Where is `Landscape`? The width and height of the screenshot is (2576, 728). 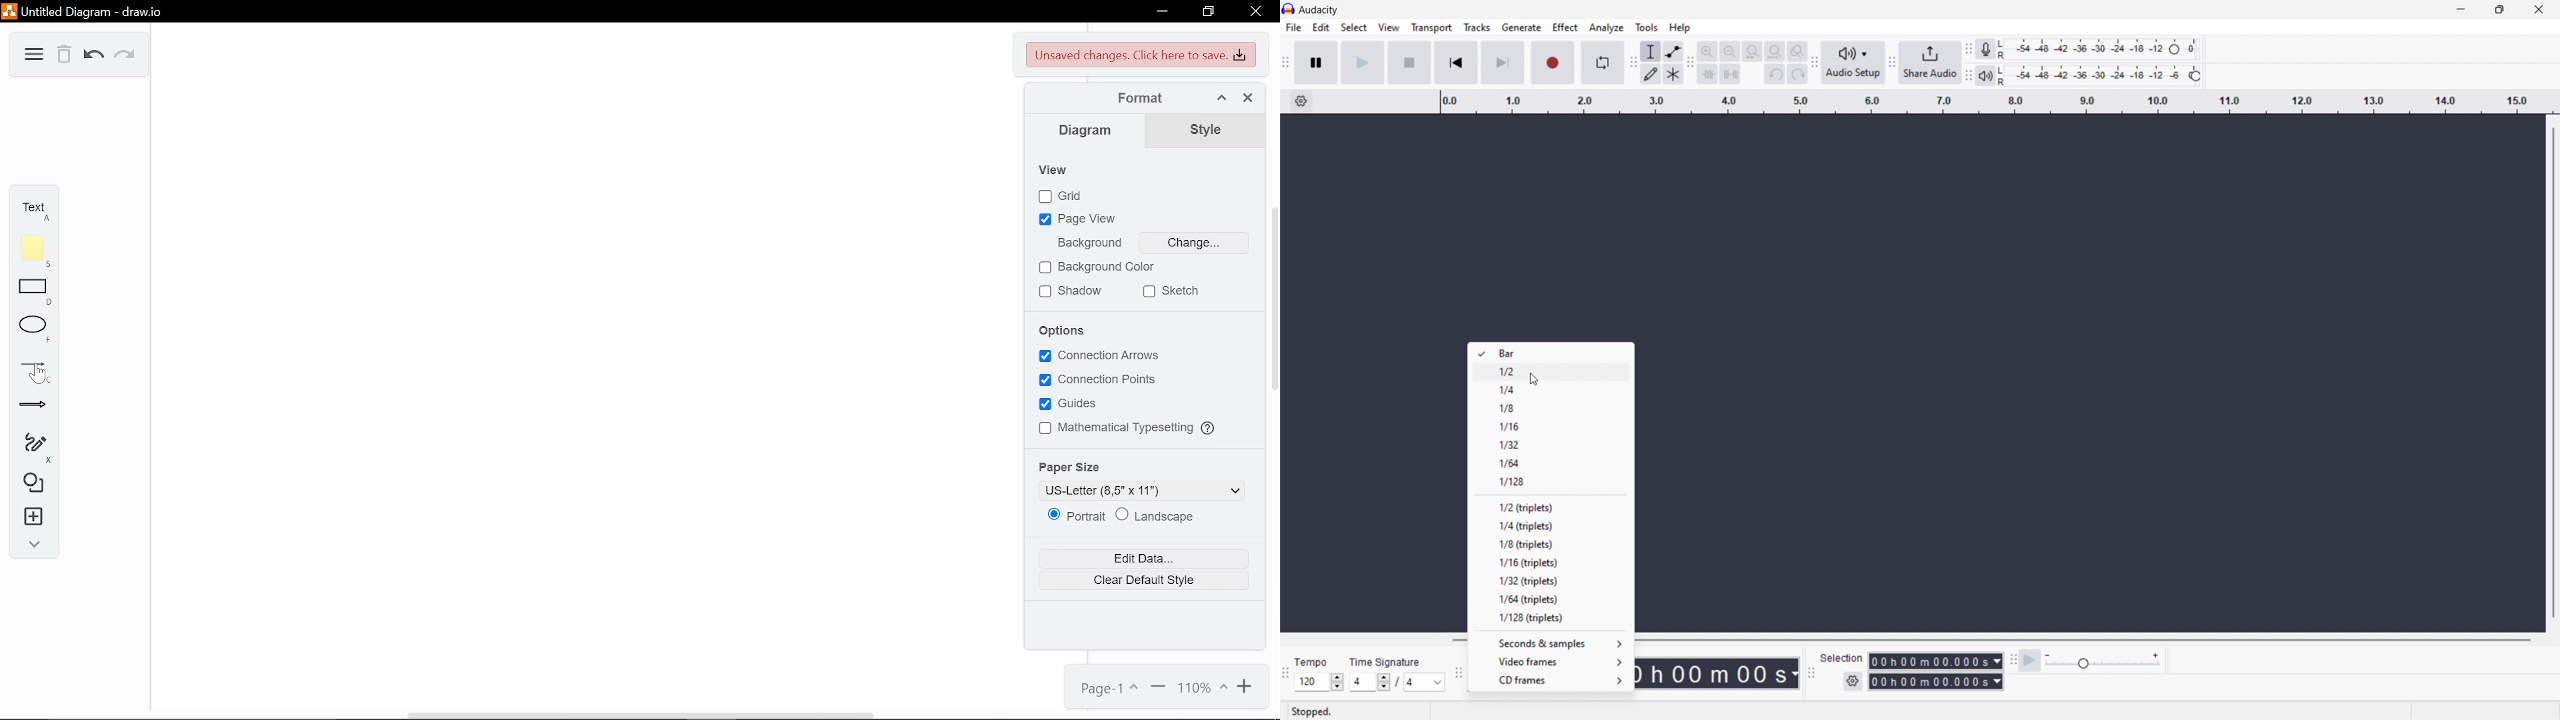 Landscape is located at coordinates (1163, 516).